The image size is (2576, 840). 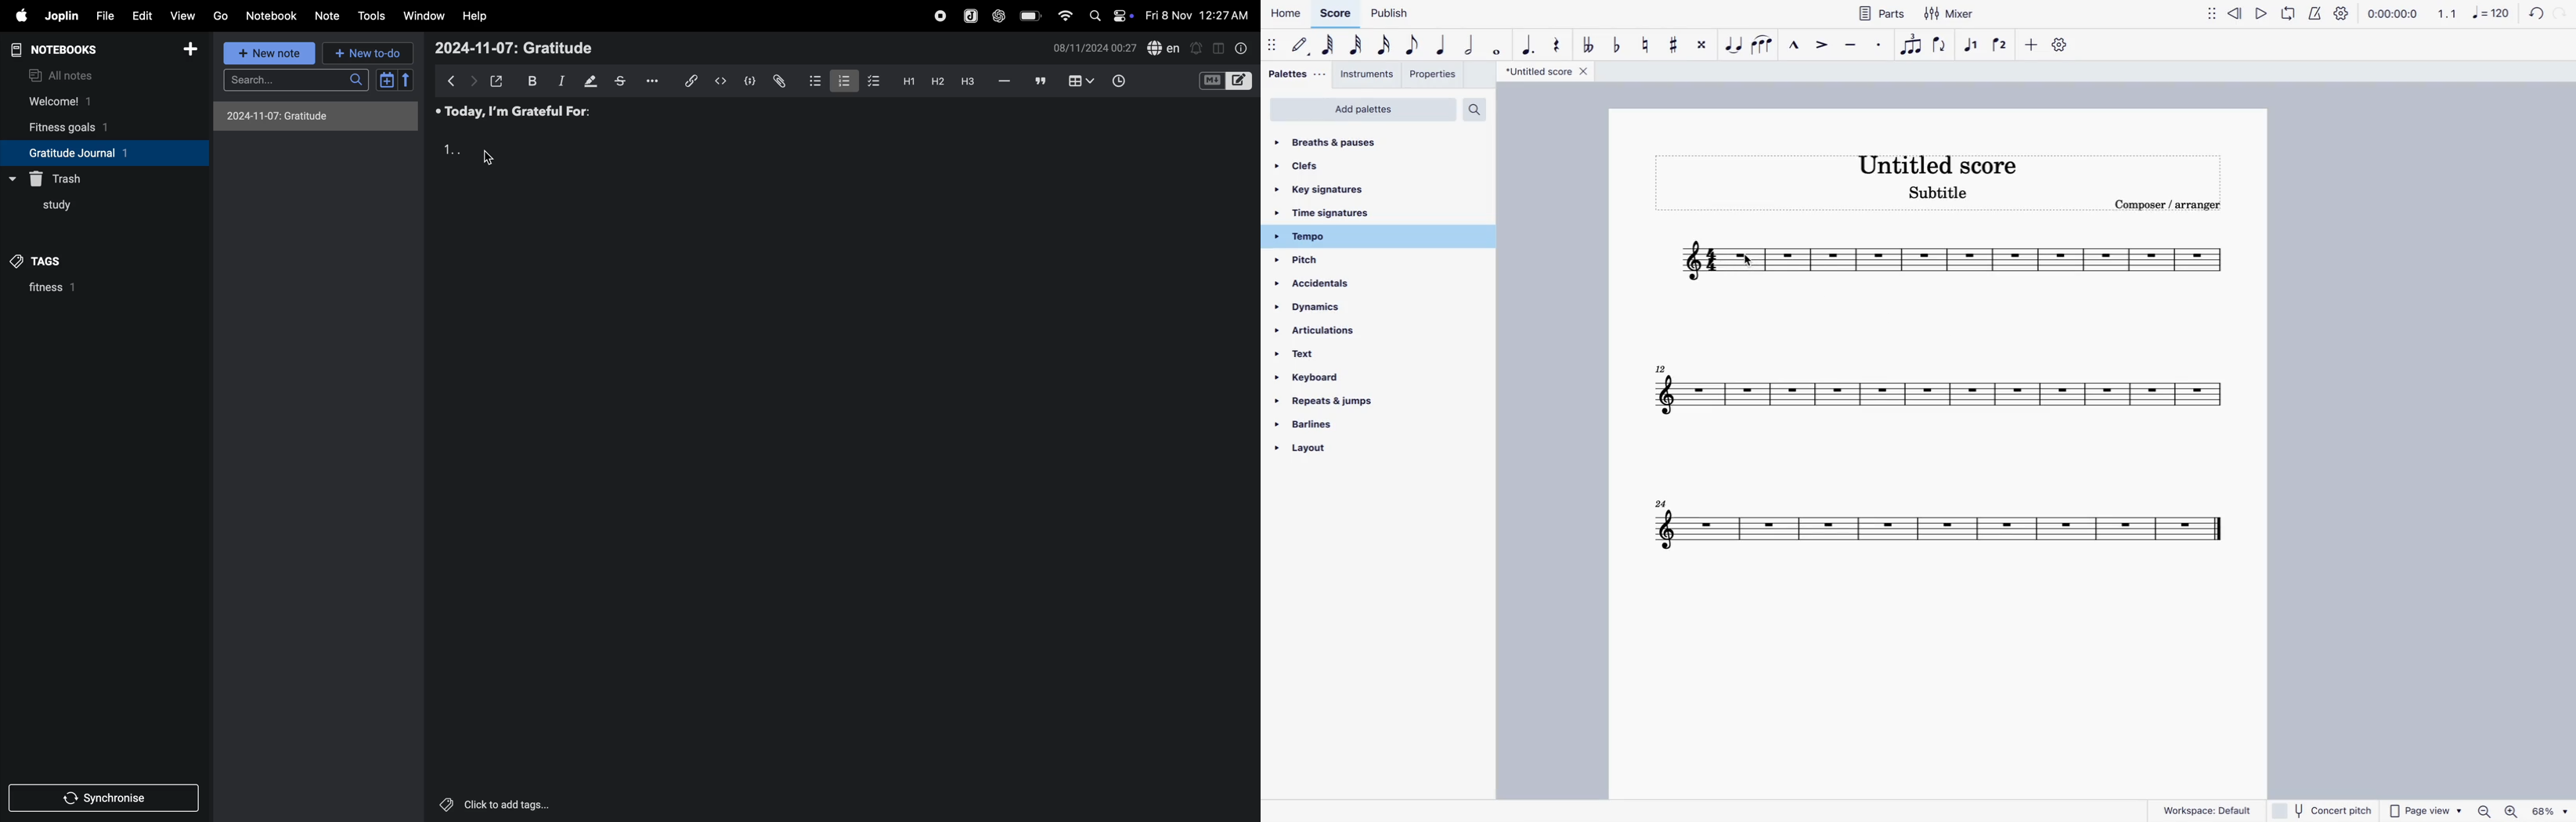 I want to click on note book, so click(x=74, y=50).